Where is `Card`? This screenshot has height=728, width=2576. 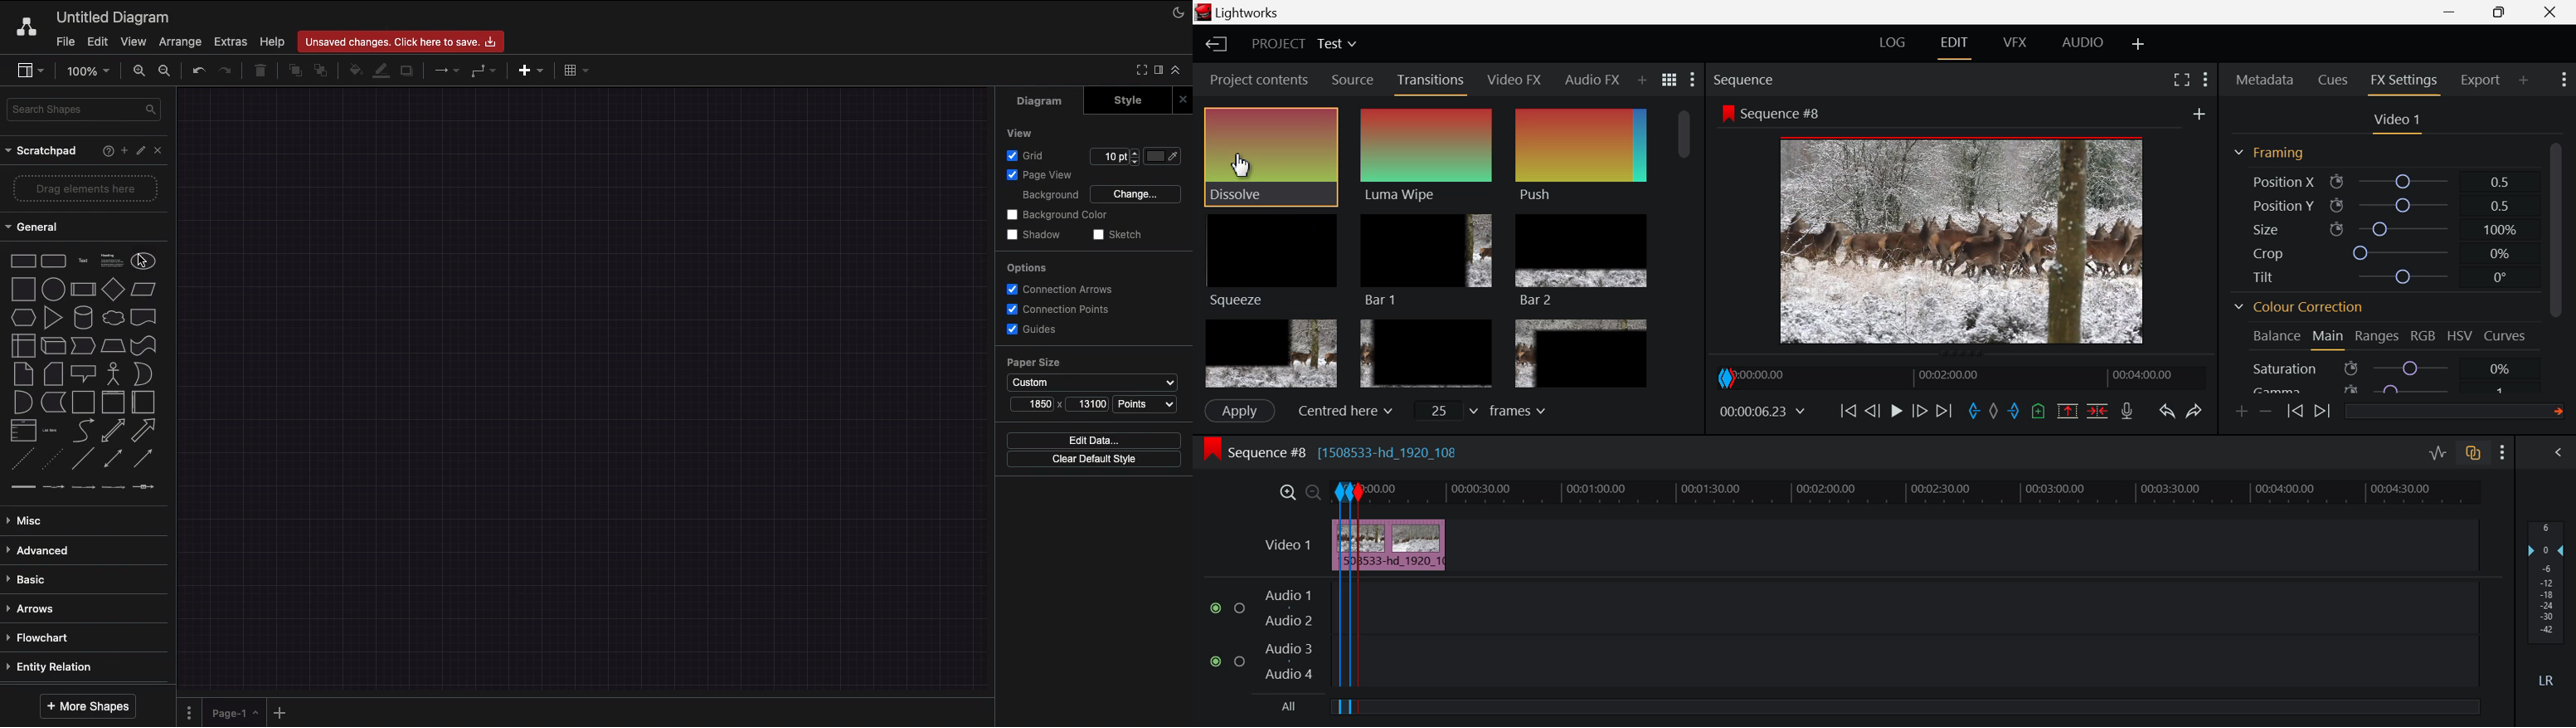 Card is located at coordinates (53, 373).